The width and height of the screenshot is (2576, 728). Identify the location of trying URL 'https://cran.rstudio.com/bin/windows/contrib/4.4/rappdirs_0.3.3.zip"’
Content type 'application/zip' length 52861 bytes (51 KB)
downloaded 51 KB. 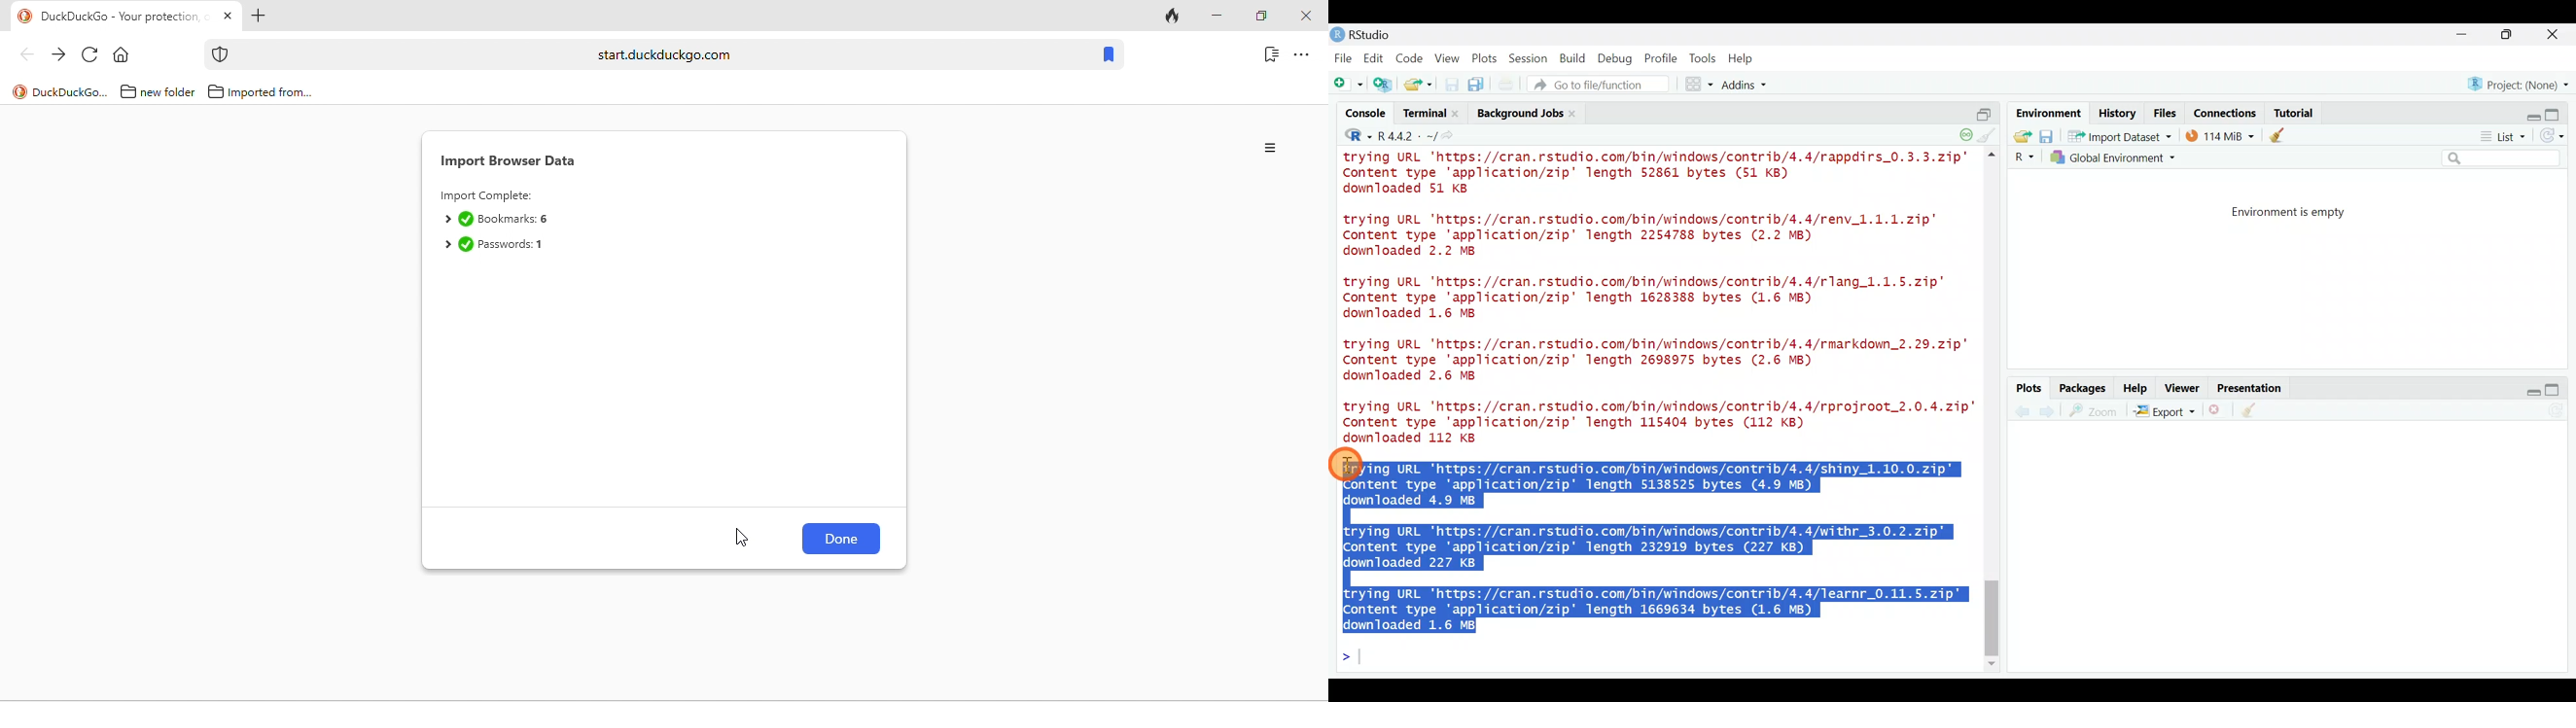
(1659, 175).